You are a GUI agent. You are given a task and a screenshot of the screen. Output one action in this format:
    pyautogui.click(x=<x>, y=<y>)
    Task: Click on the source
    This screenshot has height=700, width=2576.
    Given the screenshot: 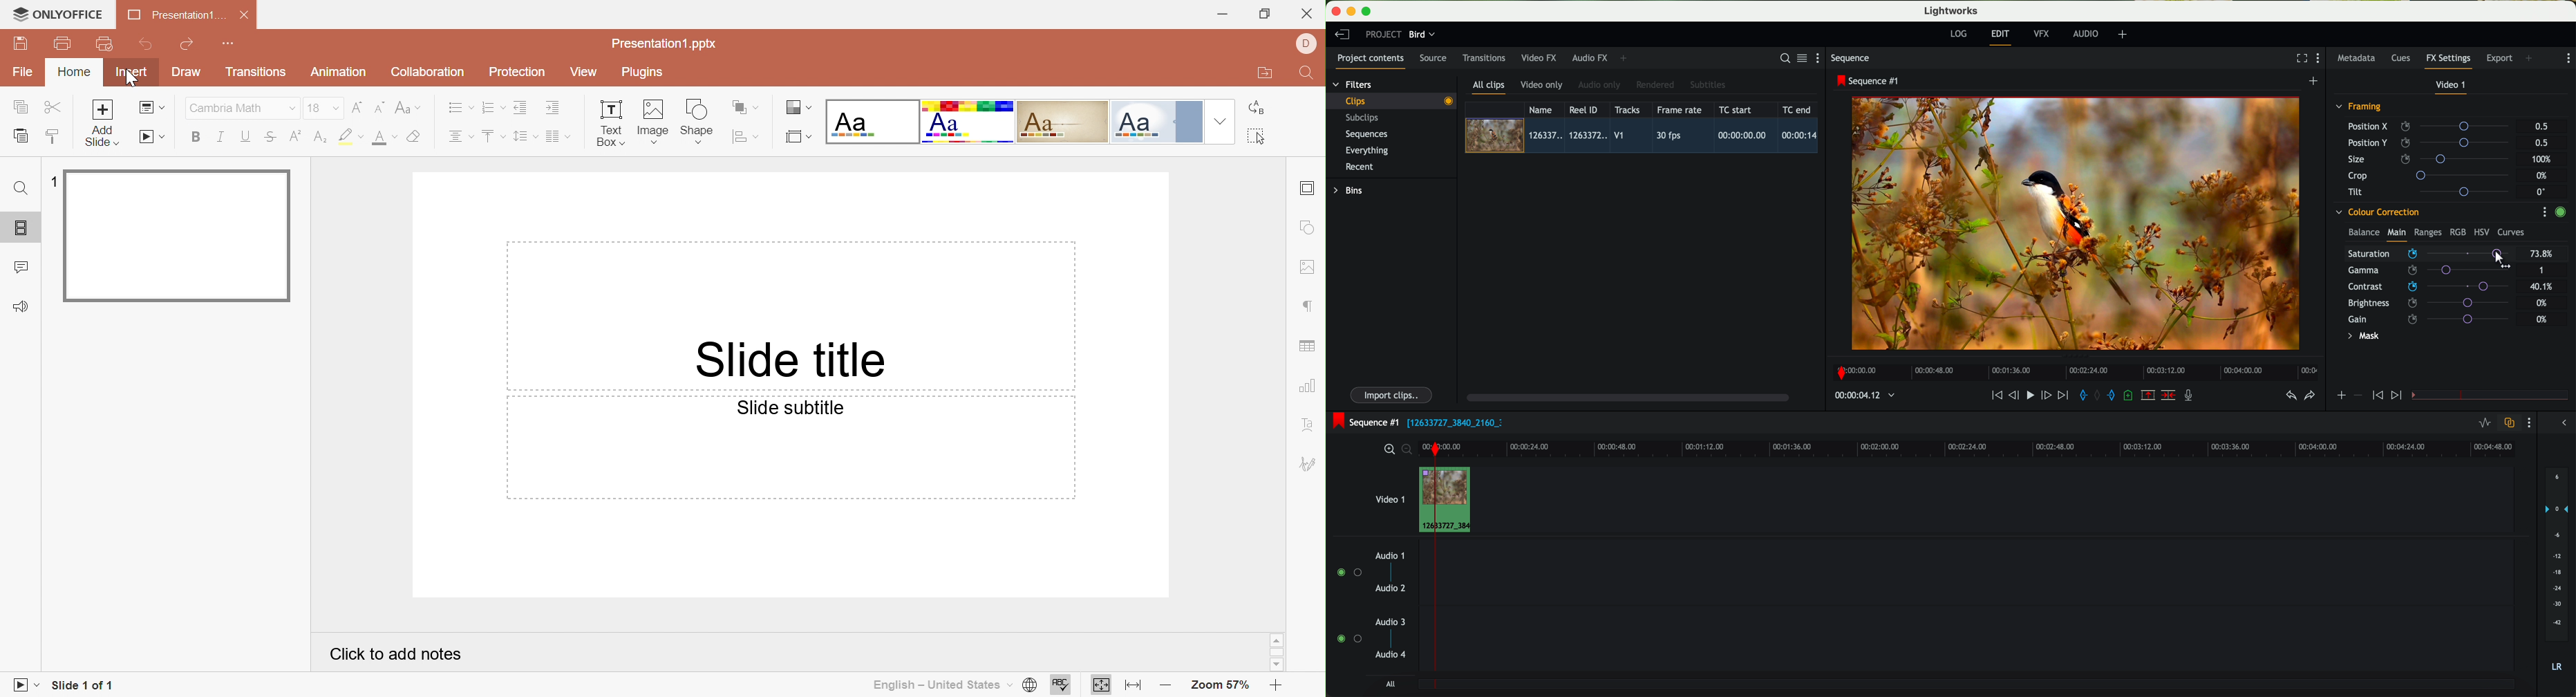 What is the action you would take?
    pyautogui.click(x=1433, y=59)
    